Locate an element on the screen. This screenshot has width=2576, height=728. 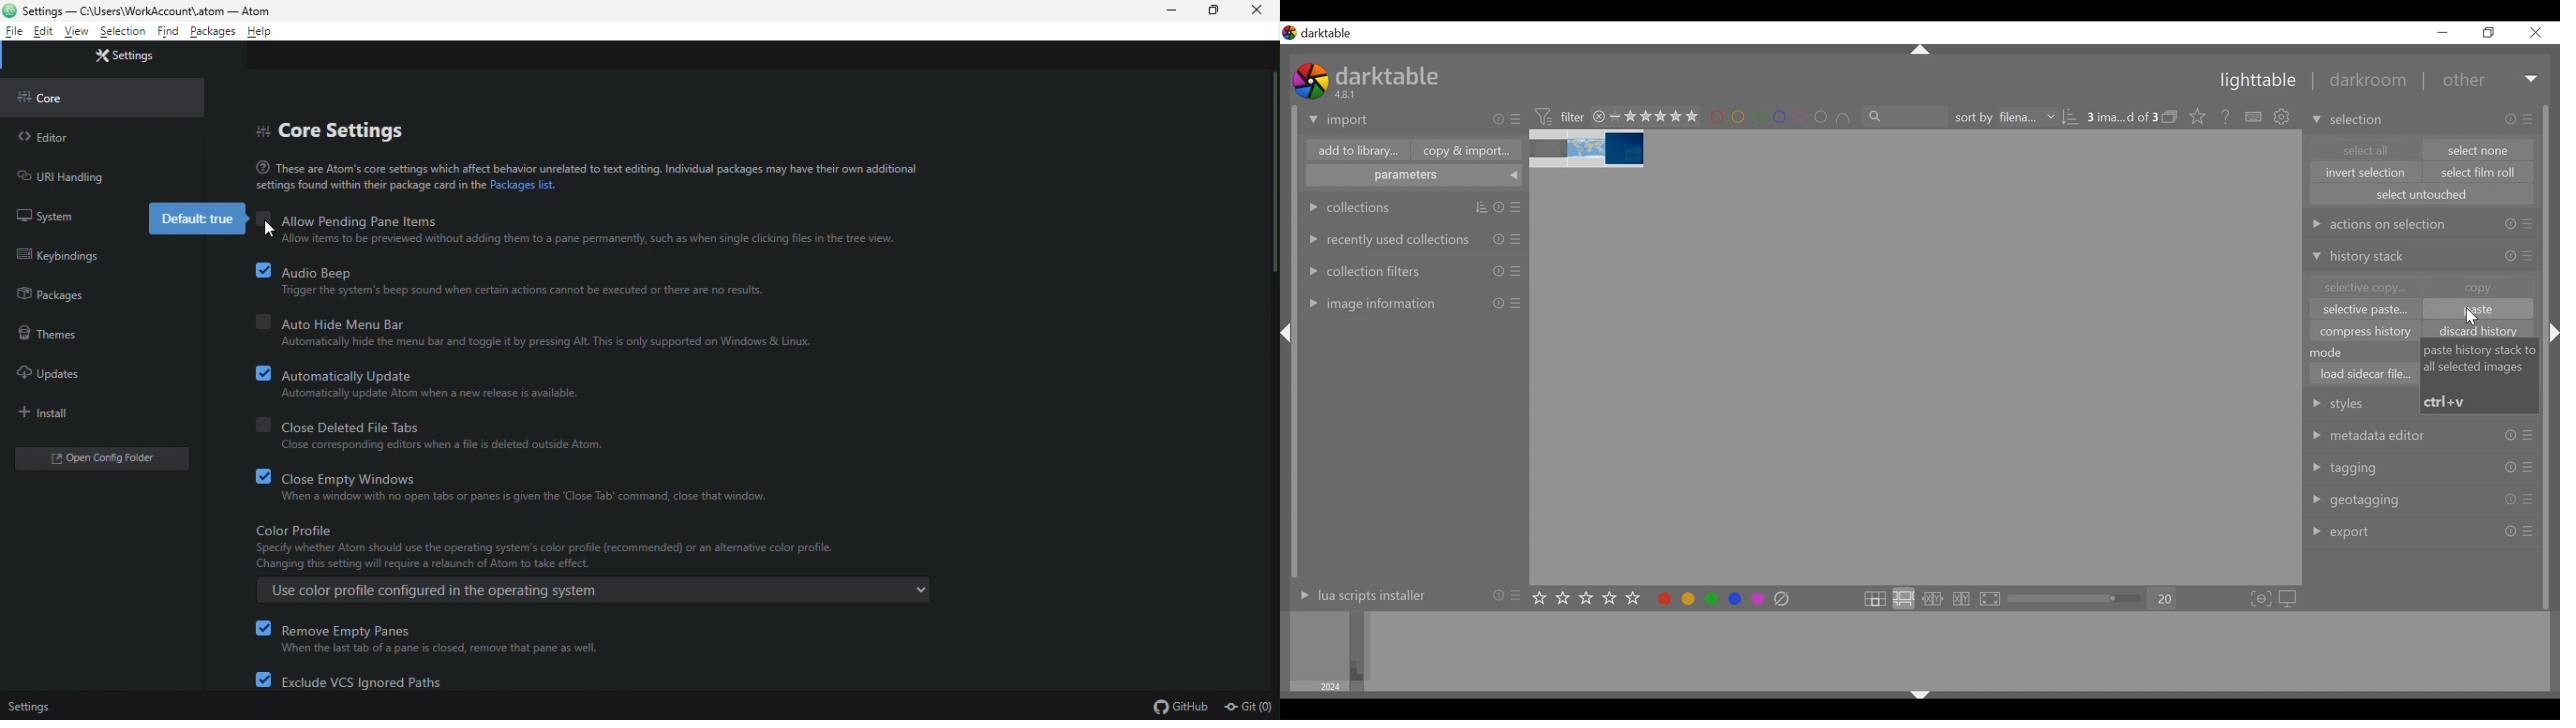
GitHub is located at coordinates (1170, 706).